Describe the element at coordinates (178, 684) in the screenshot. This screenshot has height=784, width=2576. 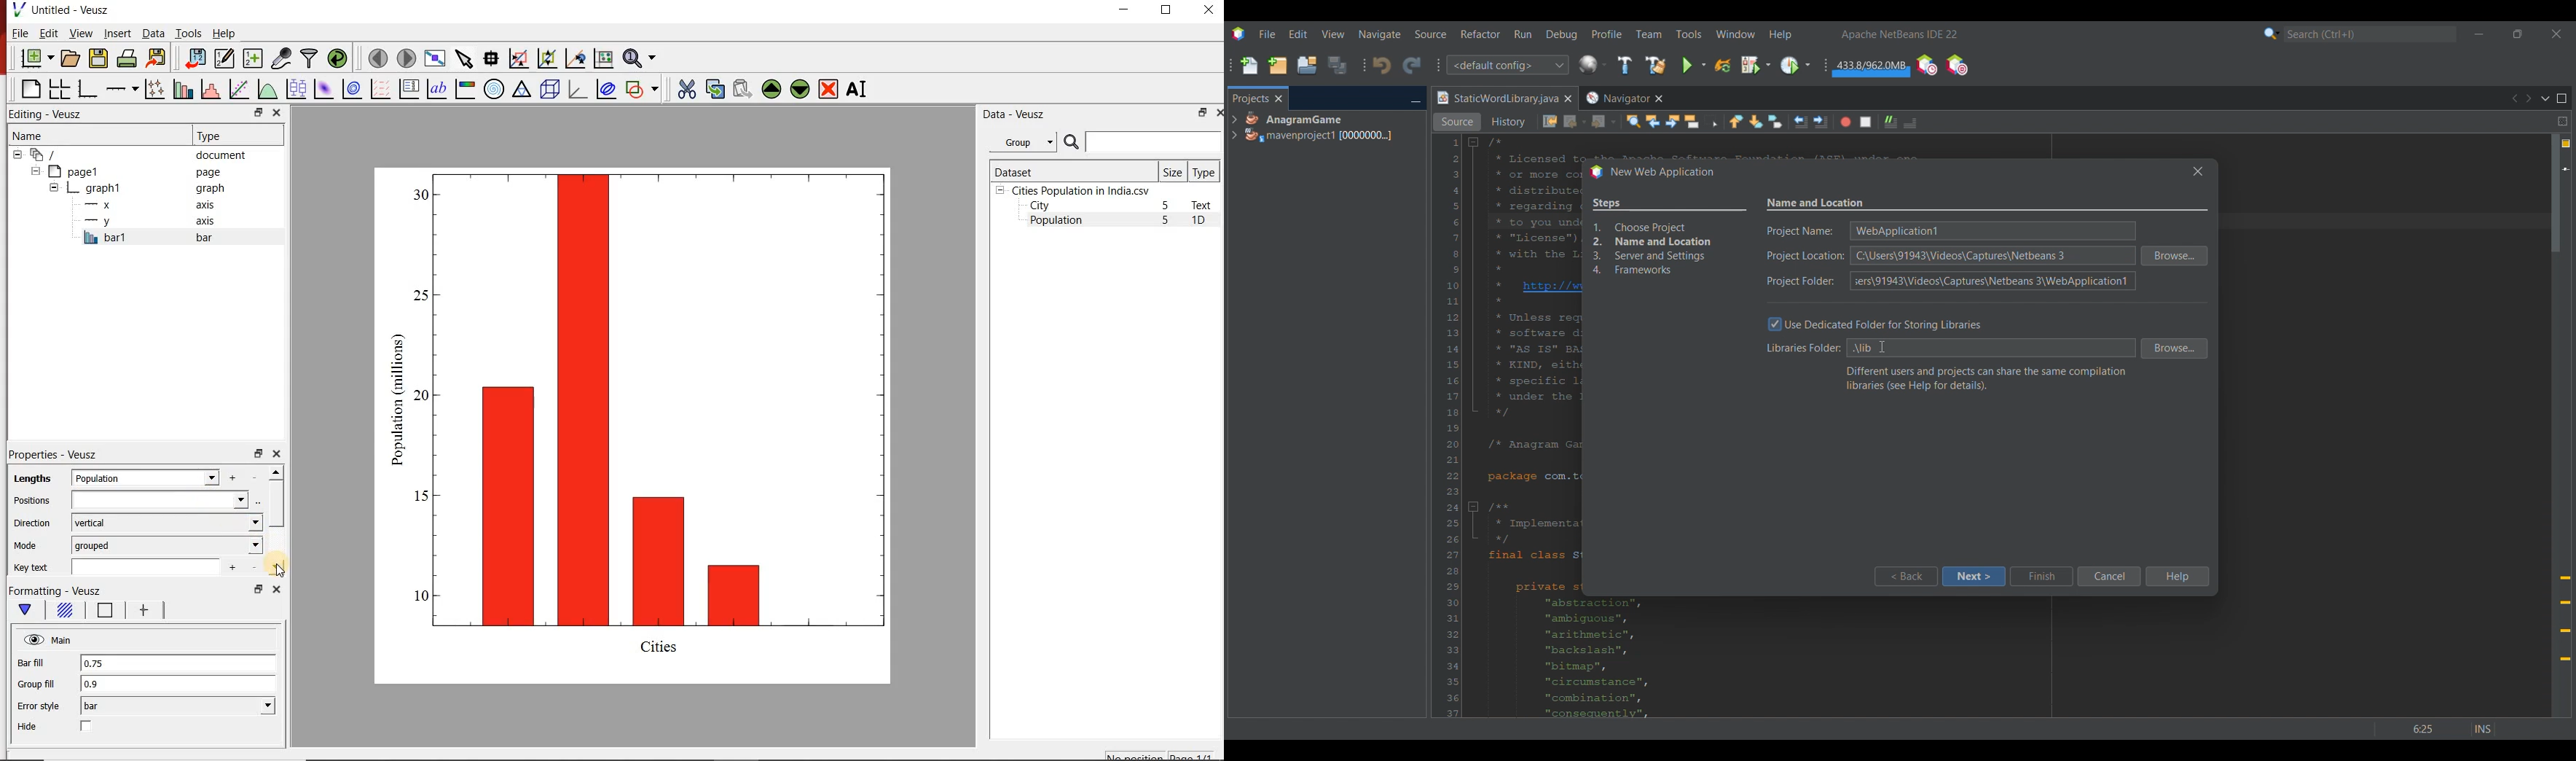
I see `0.9` at that location.